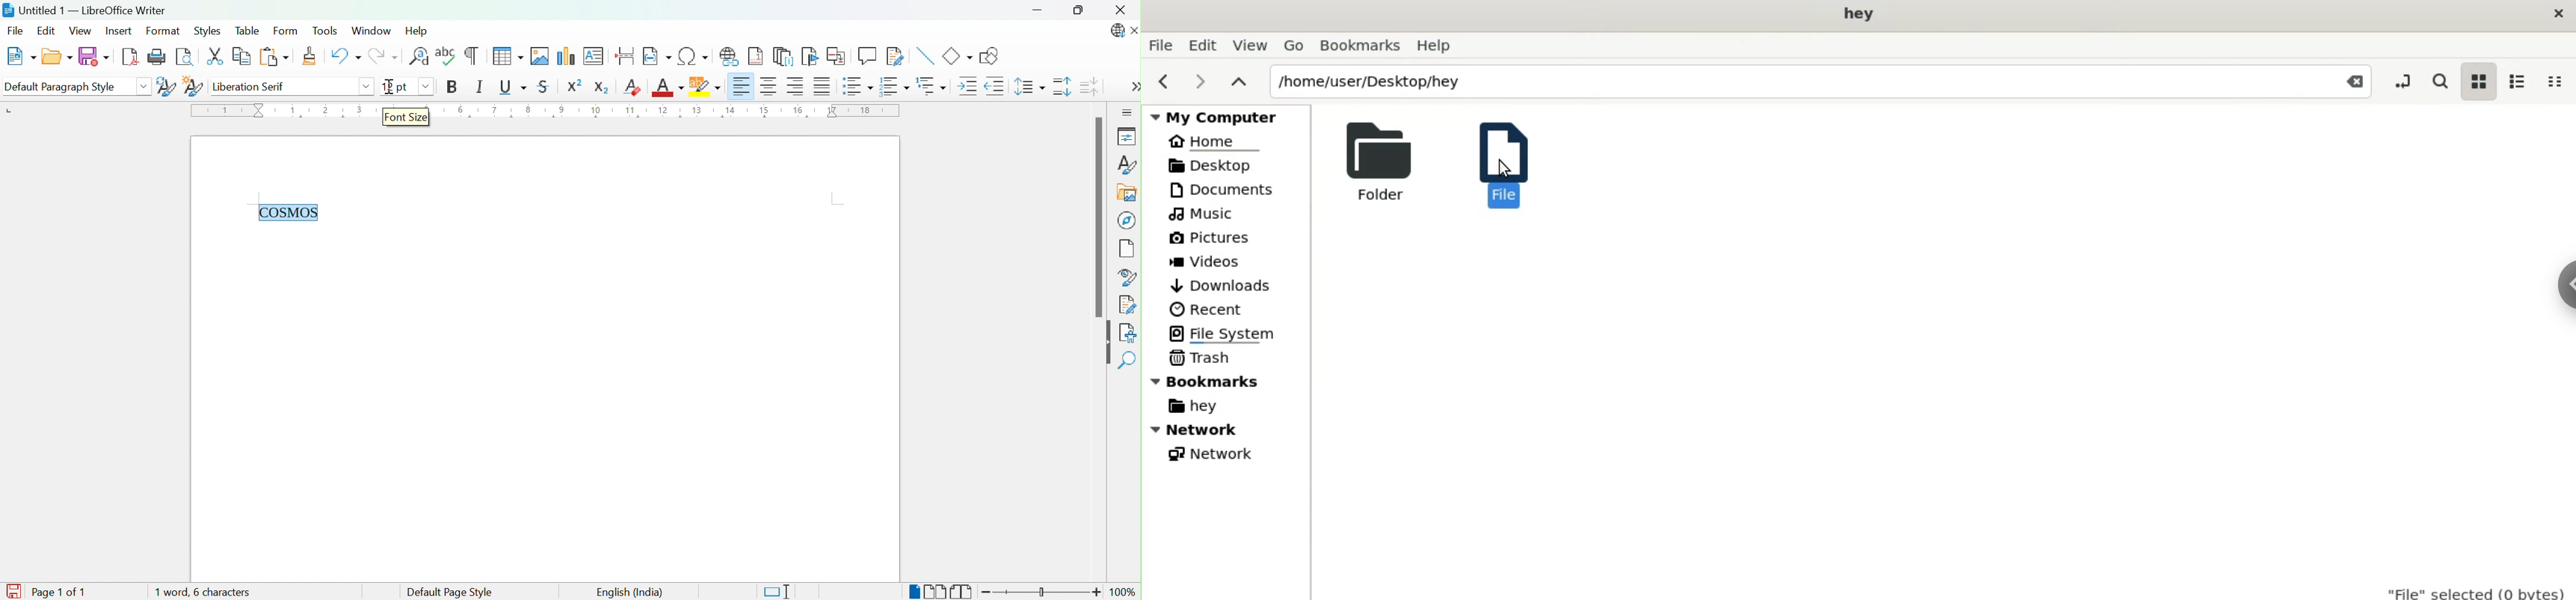  I want to click on Insert Footnote, so click(756, 57).